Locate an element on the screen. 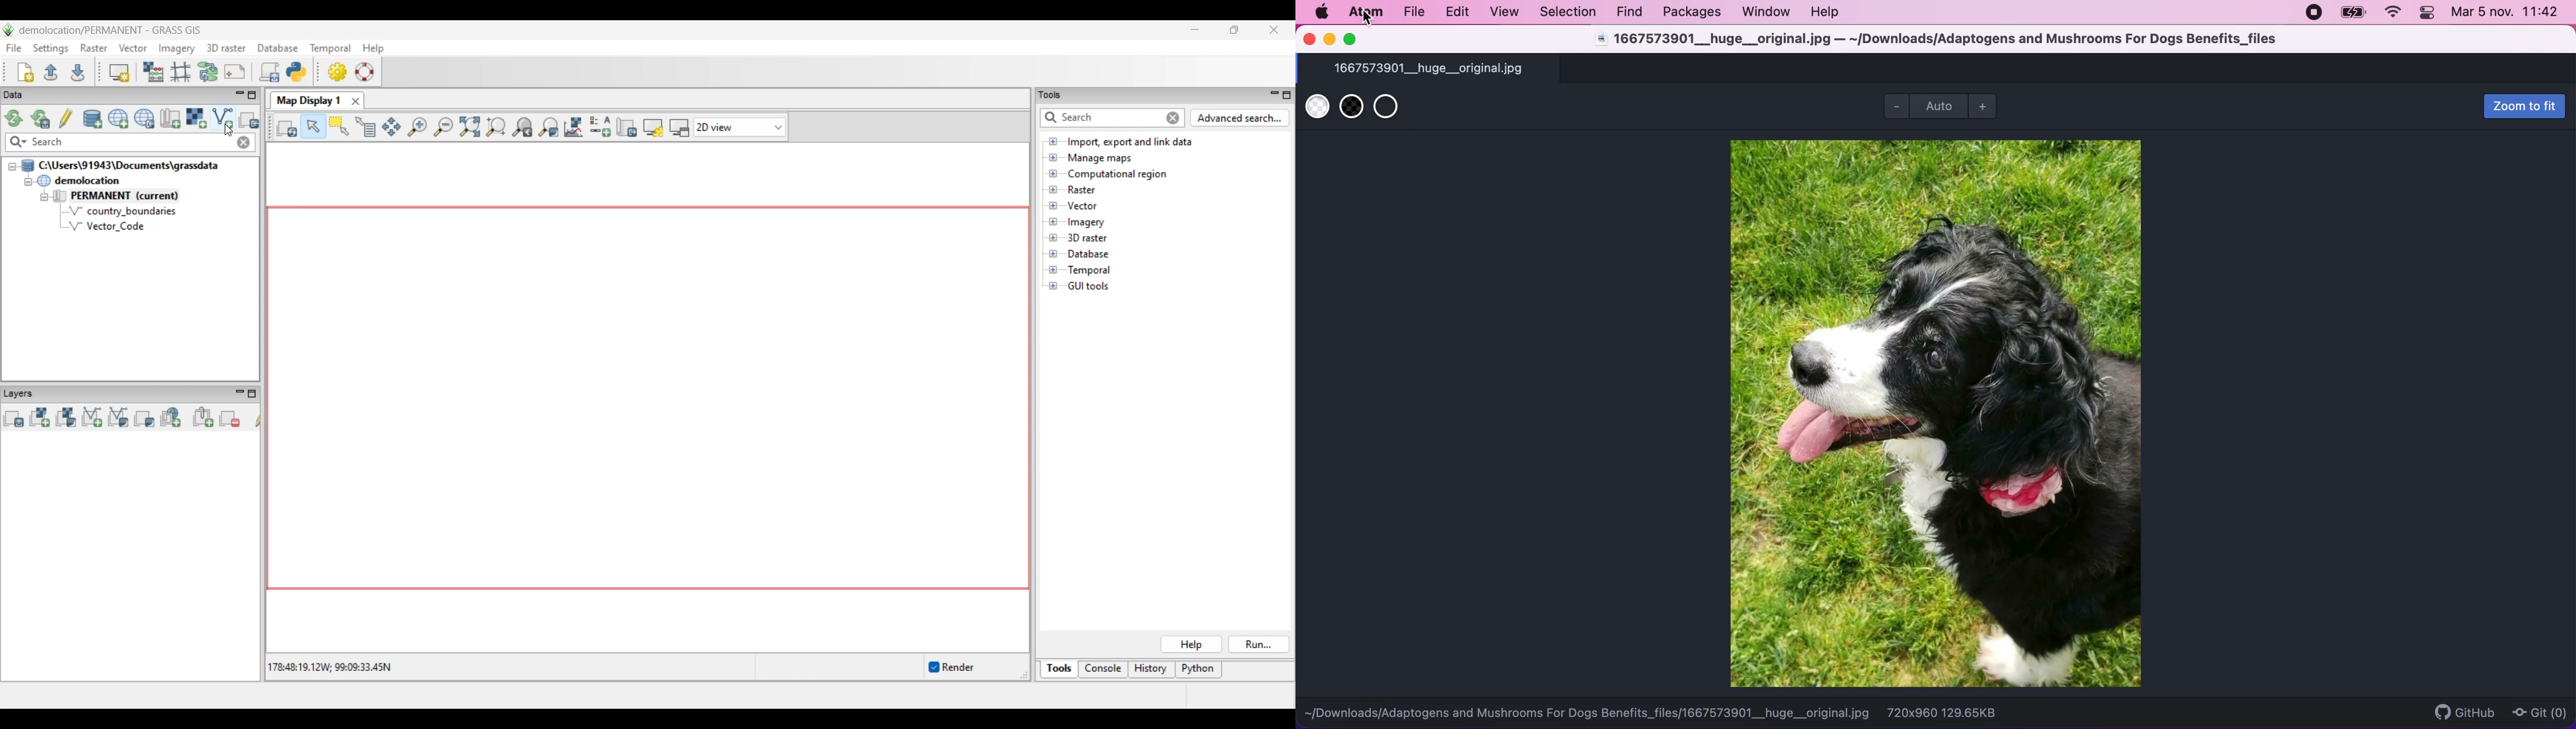 This screenshot has height=756, width=2576. packages is located at coordinates (1689, 12).